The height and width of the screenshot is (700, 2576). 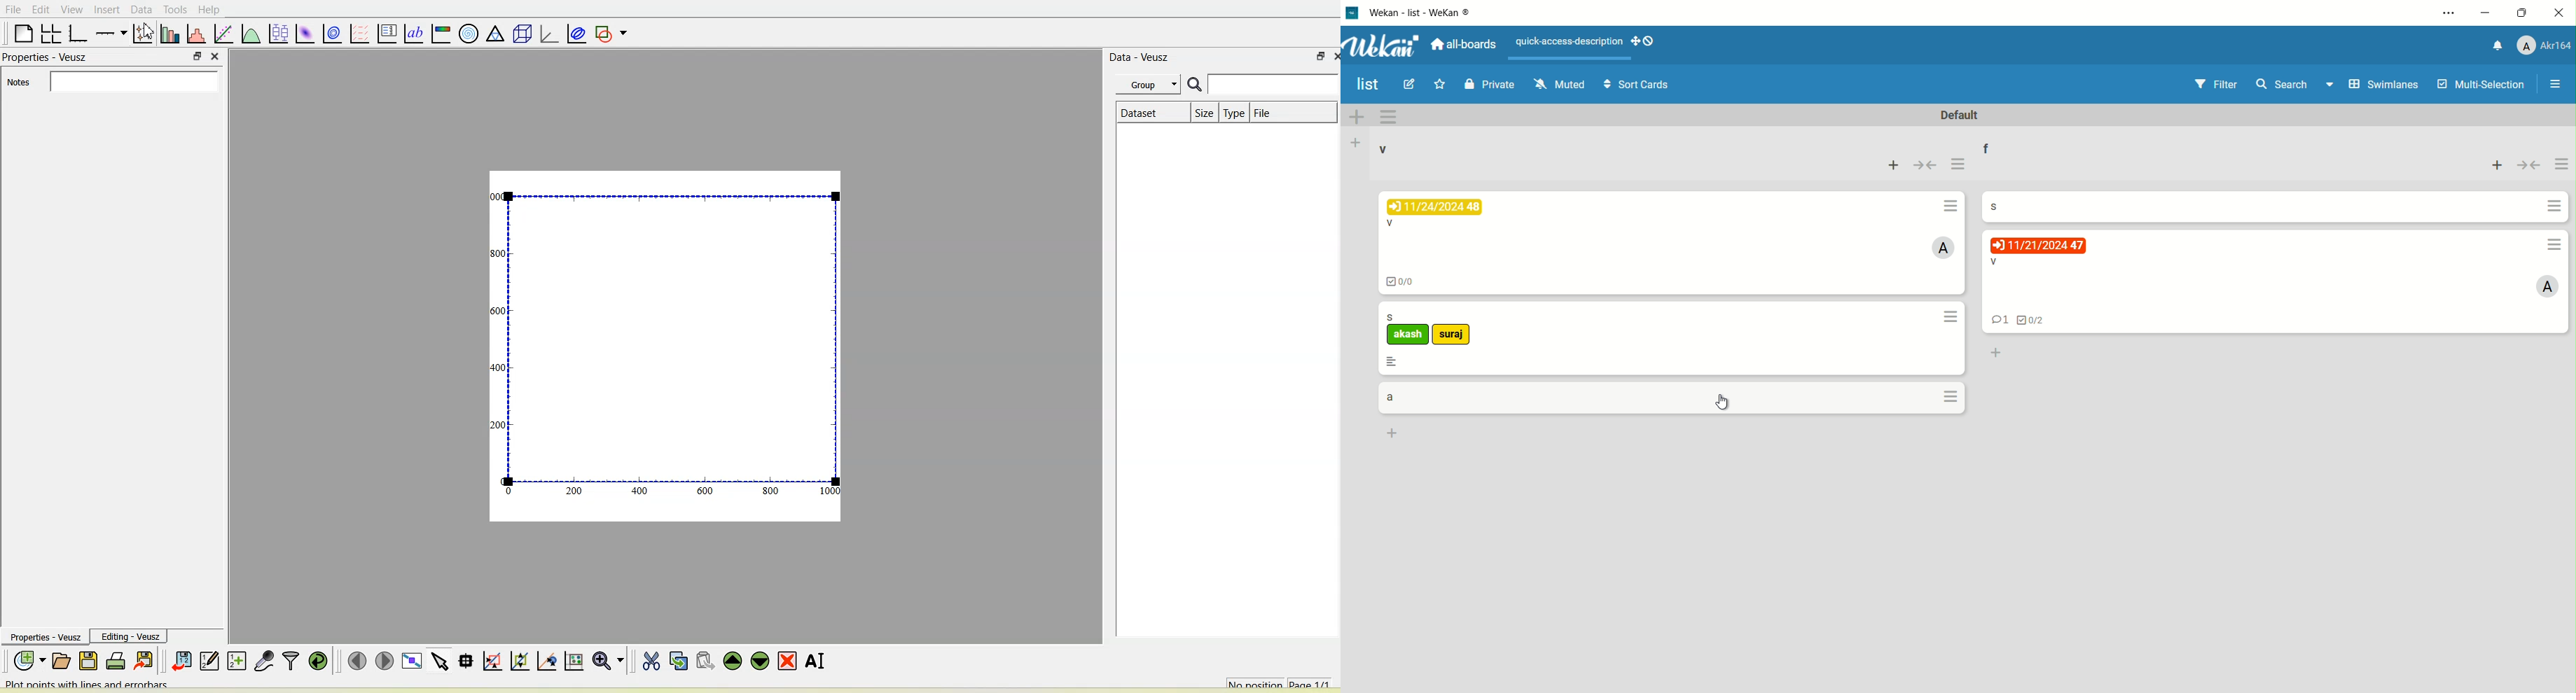 What do you see at coordinates (1985, 146) in the screenshot?
I see `list name` at bounding box center [1985, 146].